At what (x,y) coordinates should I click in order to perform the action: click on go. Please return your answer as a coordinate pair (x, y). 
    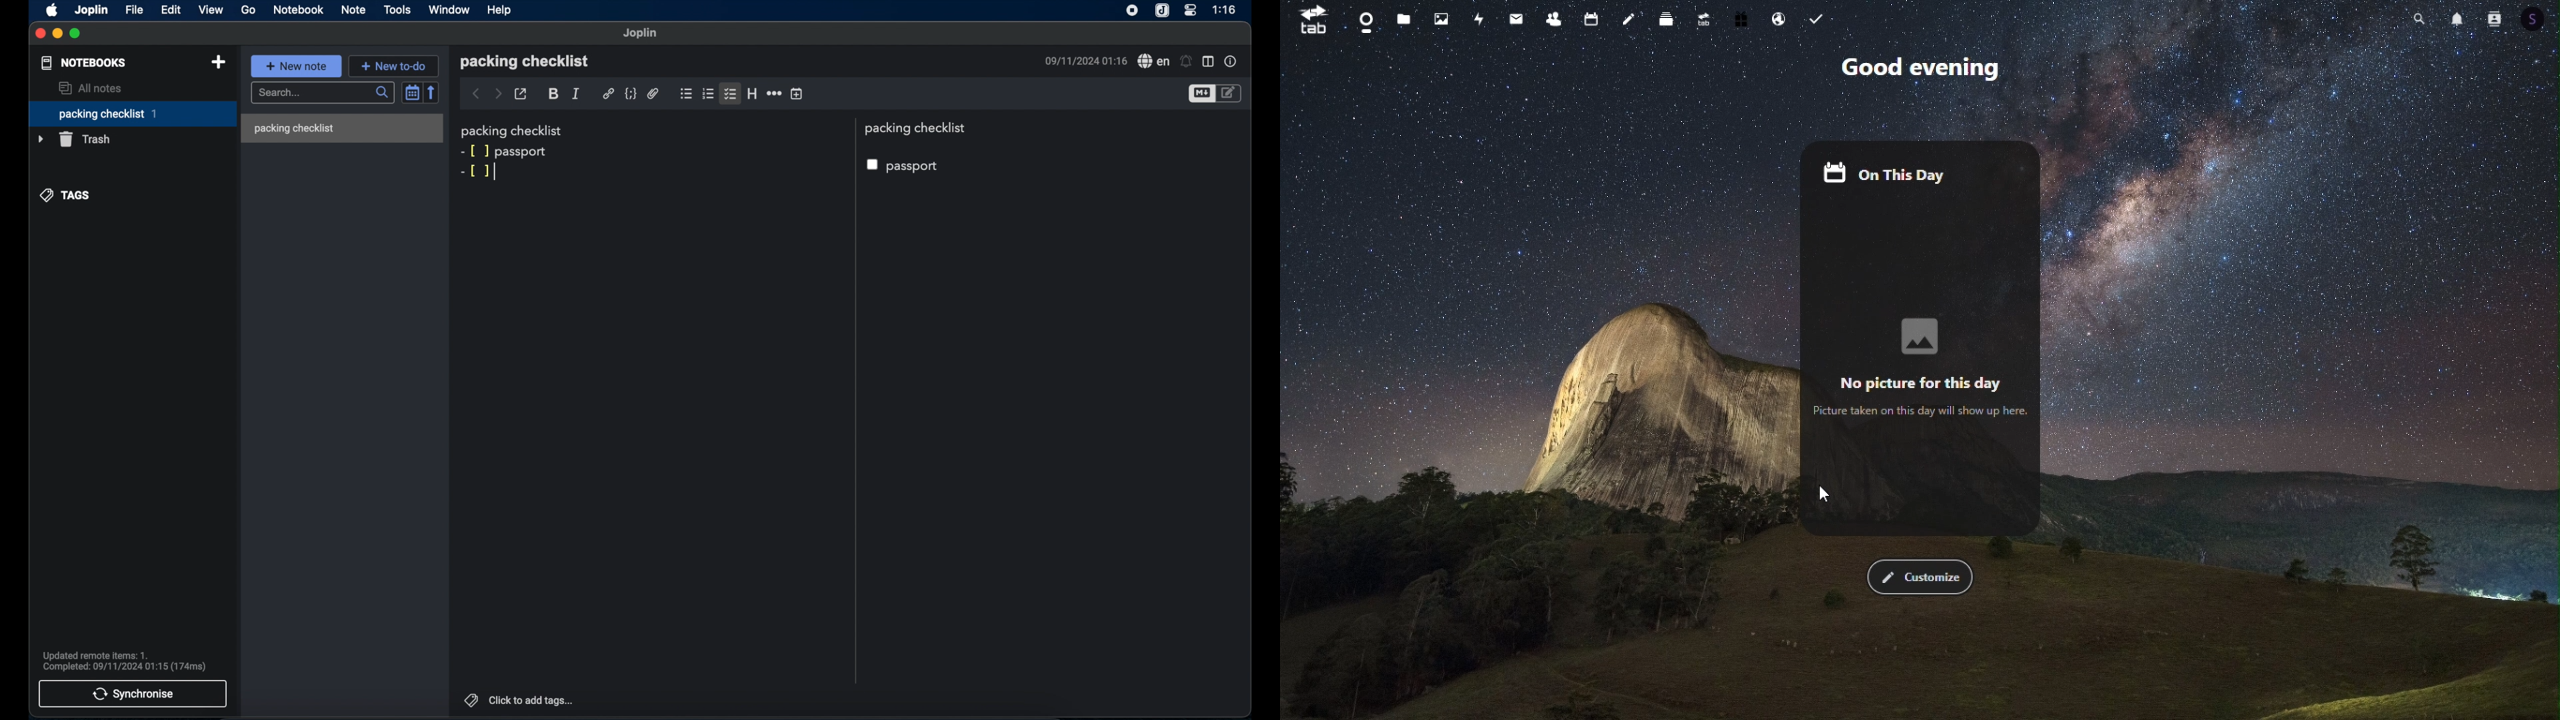
    Looking at the image, I should click on (248, 10).